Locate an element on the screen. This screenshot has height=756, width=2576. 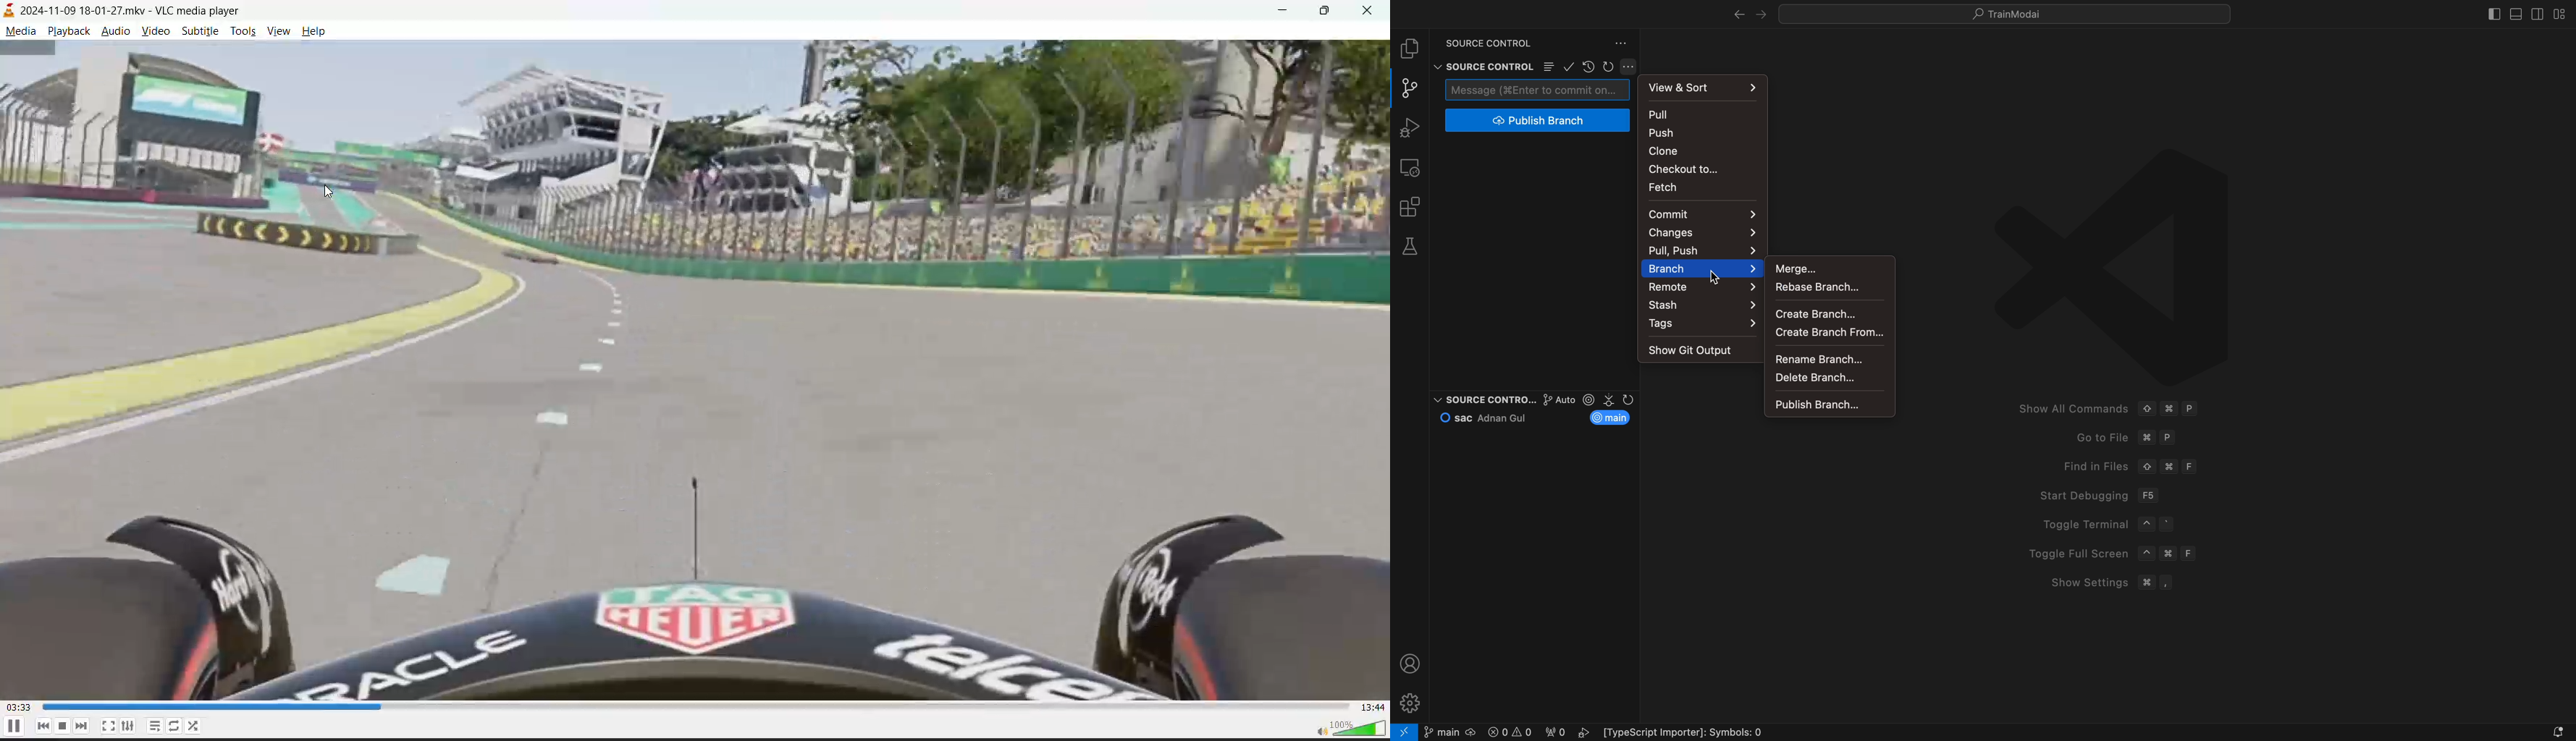
icon is located at coordinates (12, 11).